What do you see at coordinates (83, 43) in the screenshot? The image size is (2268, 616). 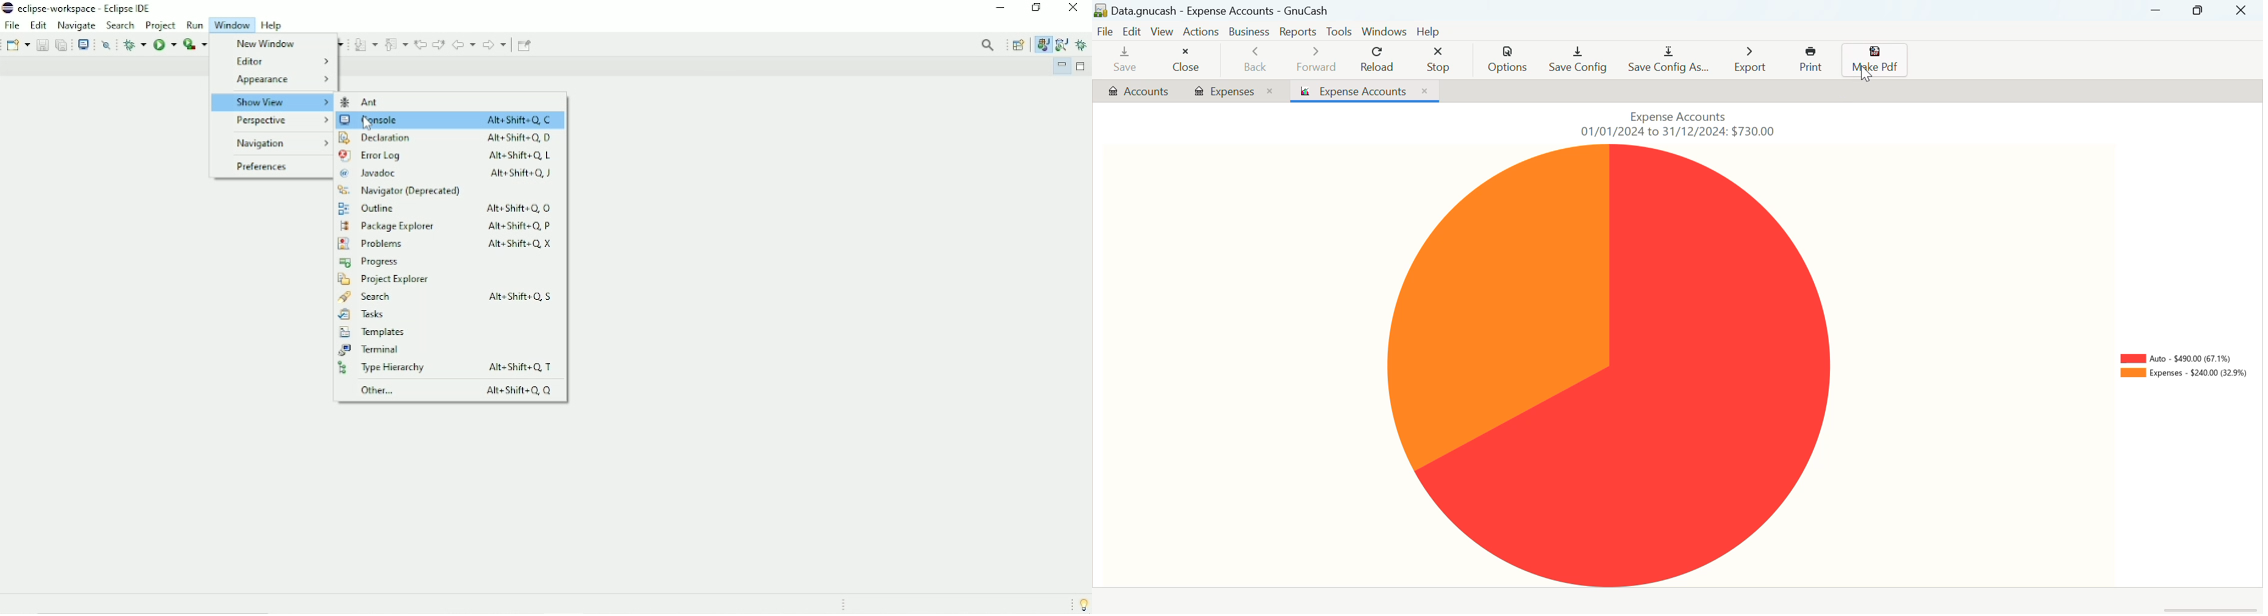 I see `Open a terminal` at bounding box center [83, 43].